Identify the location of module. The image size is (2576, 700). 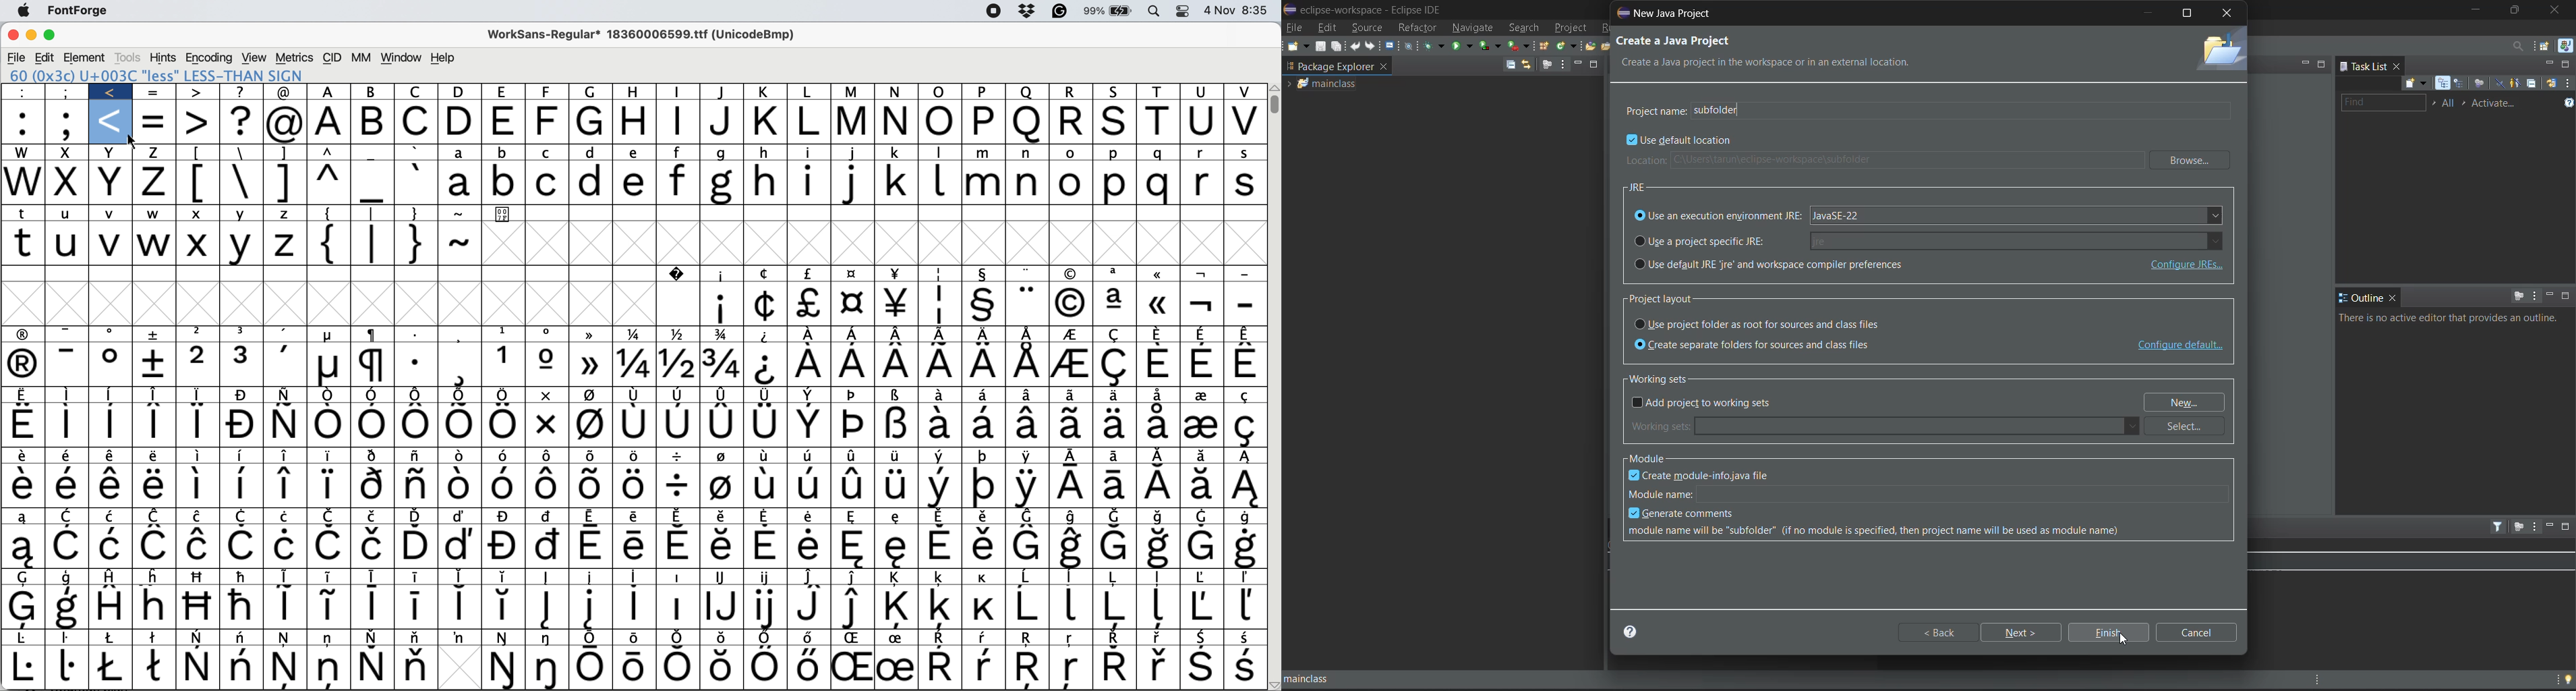
(1653, 458).